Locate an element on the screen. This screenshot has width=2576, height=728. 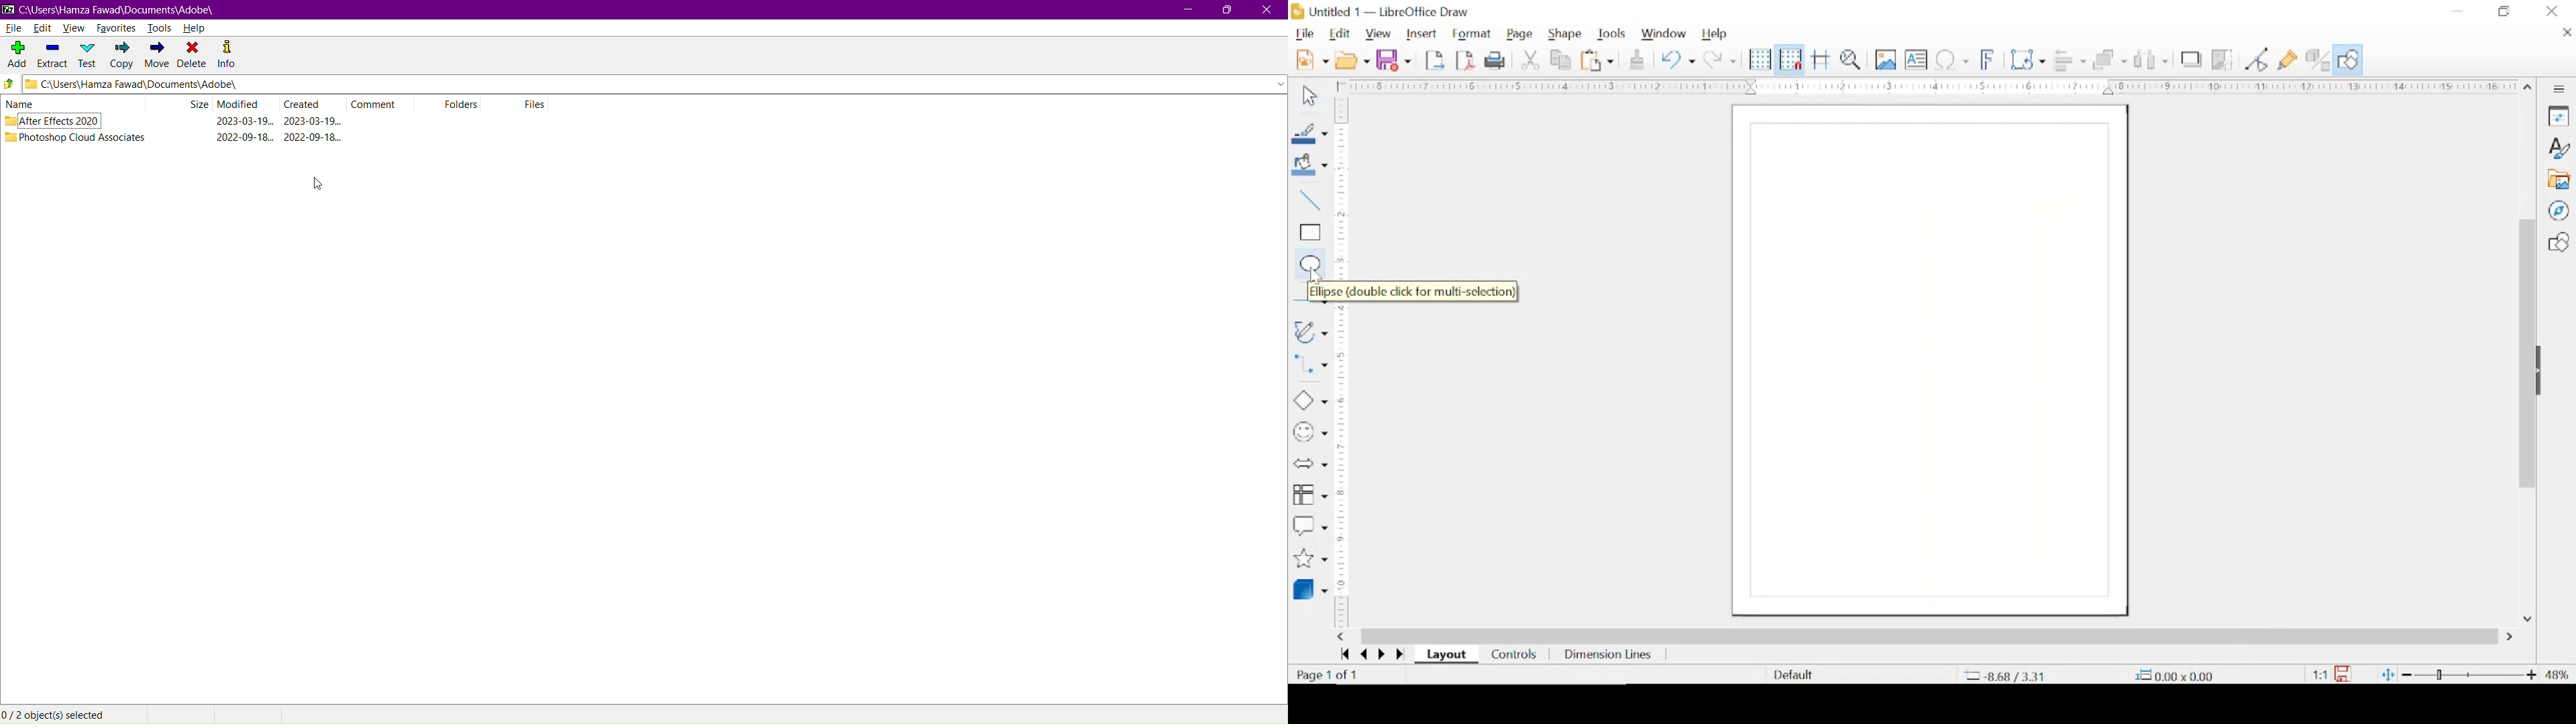
clone formatting is located at coordinates (1635, 60).